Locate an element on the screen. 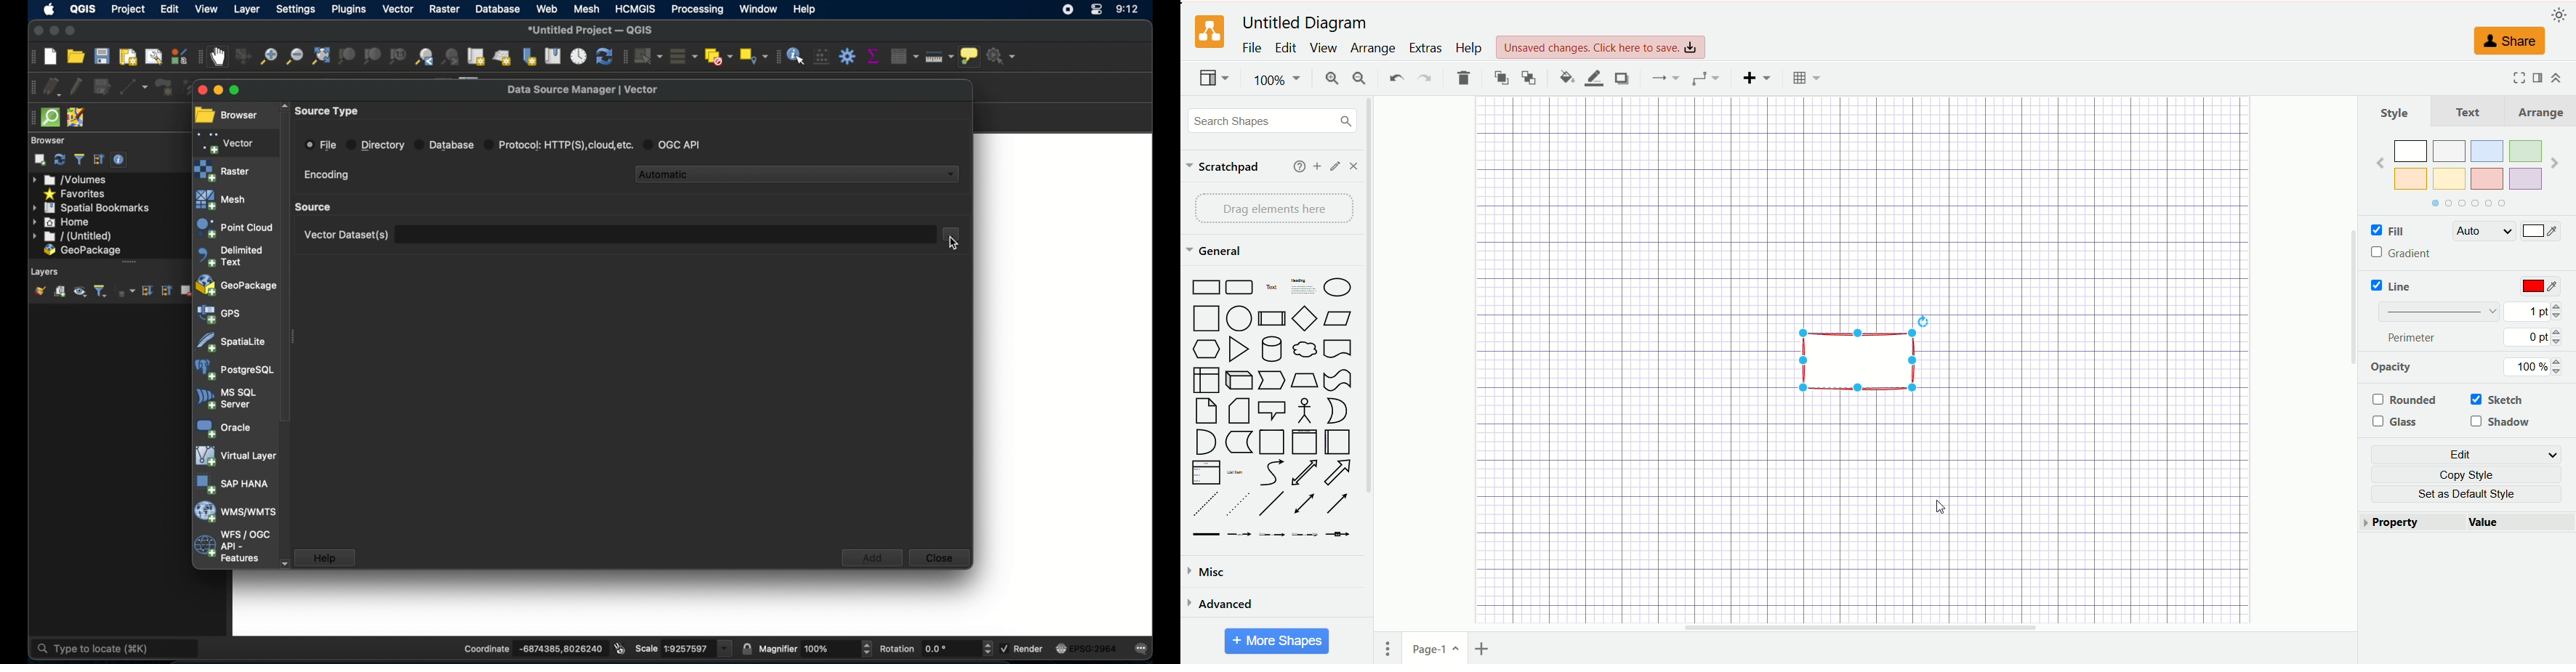  vertical scroll bar is located at coordinates (2353, 364).